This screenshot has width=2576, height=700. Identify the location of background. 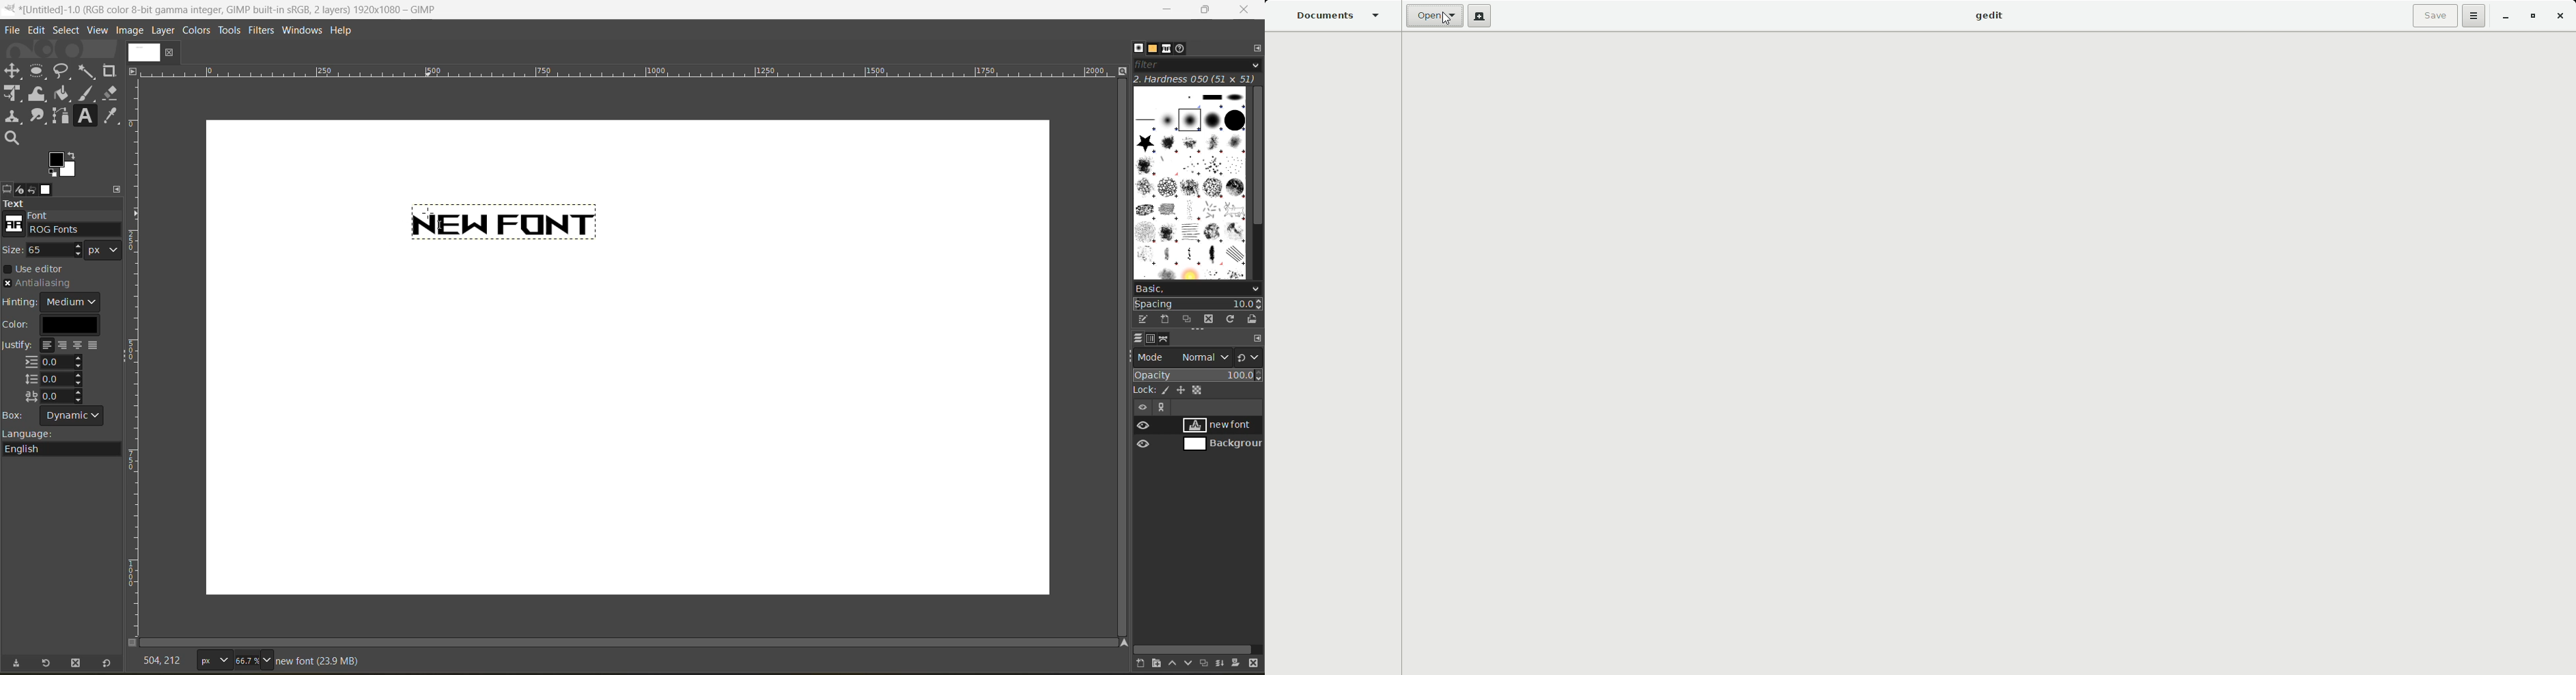
(1221, 444).